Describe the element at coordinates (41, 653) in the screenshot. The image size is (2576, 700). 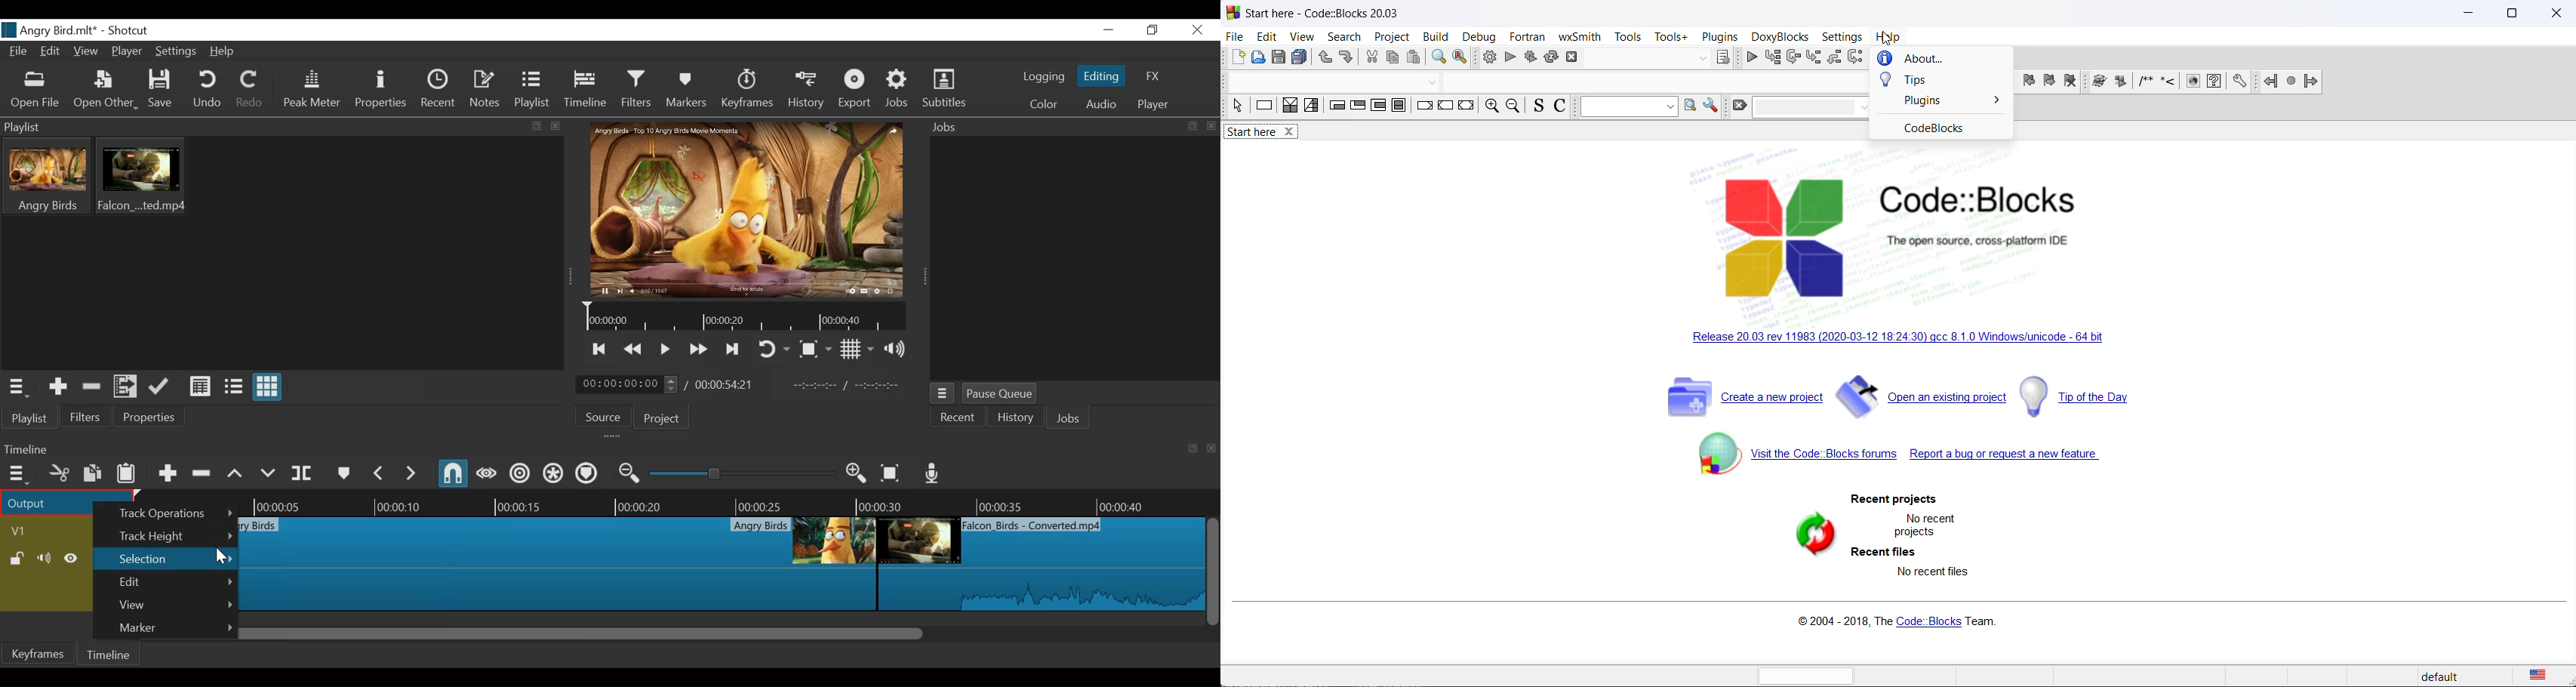
I see `Keyframe` at that location.